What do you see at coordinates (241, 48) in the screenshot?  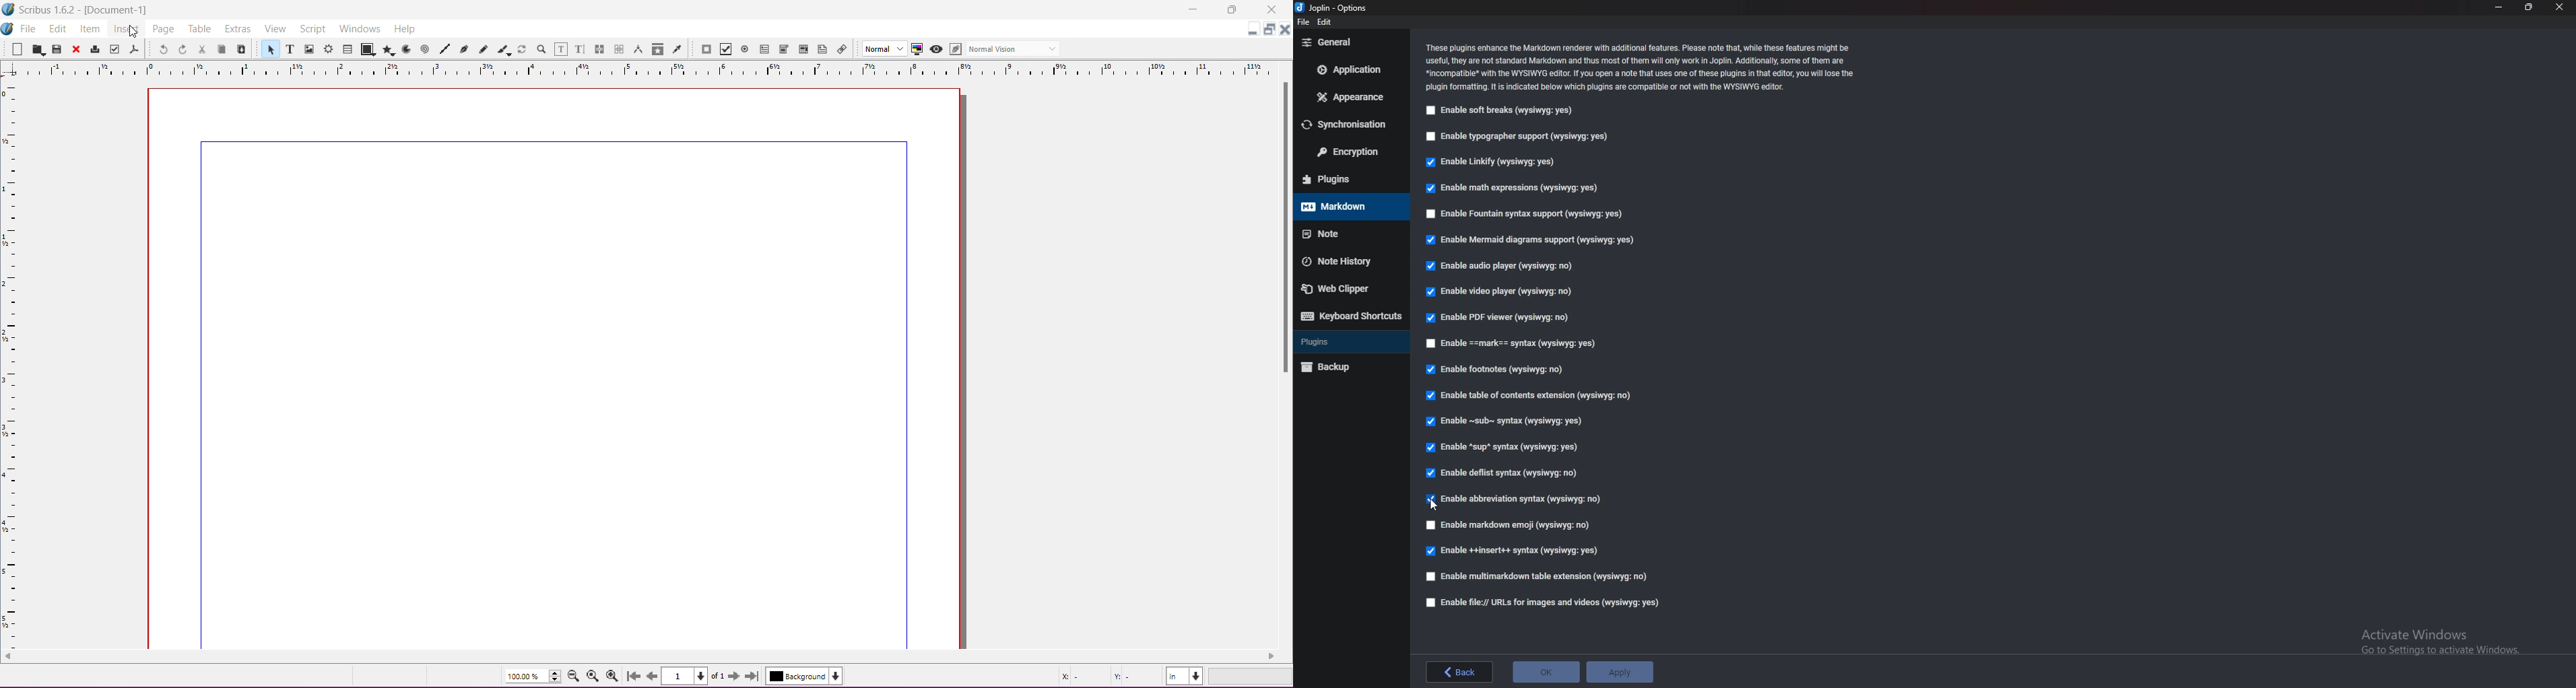 I see `Paste` at bounding box center [241, 48].